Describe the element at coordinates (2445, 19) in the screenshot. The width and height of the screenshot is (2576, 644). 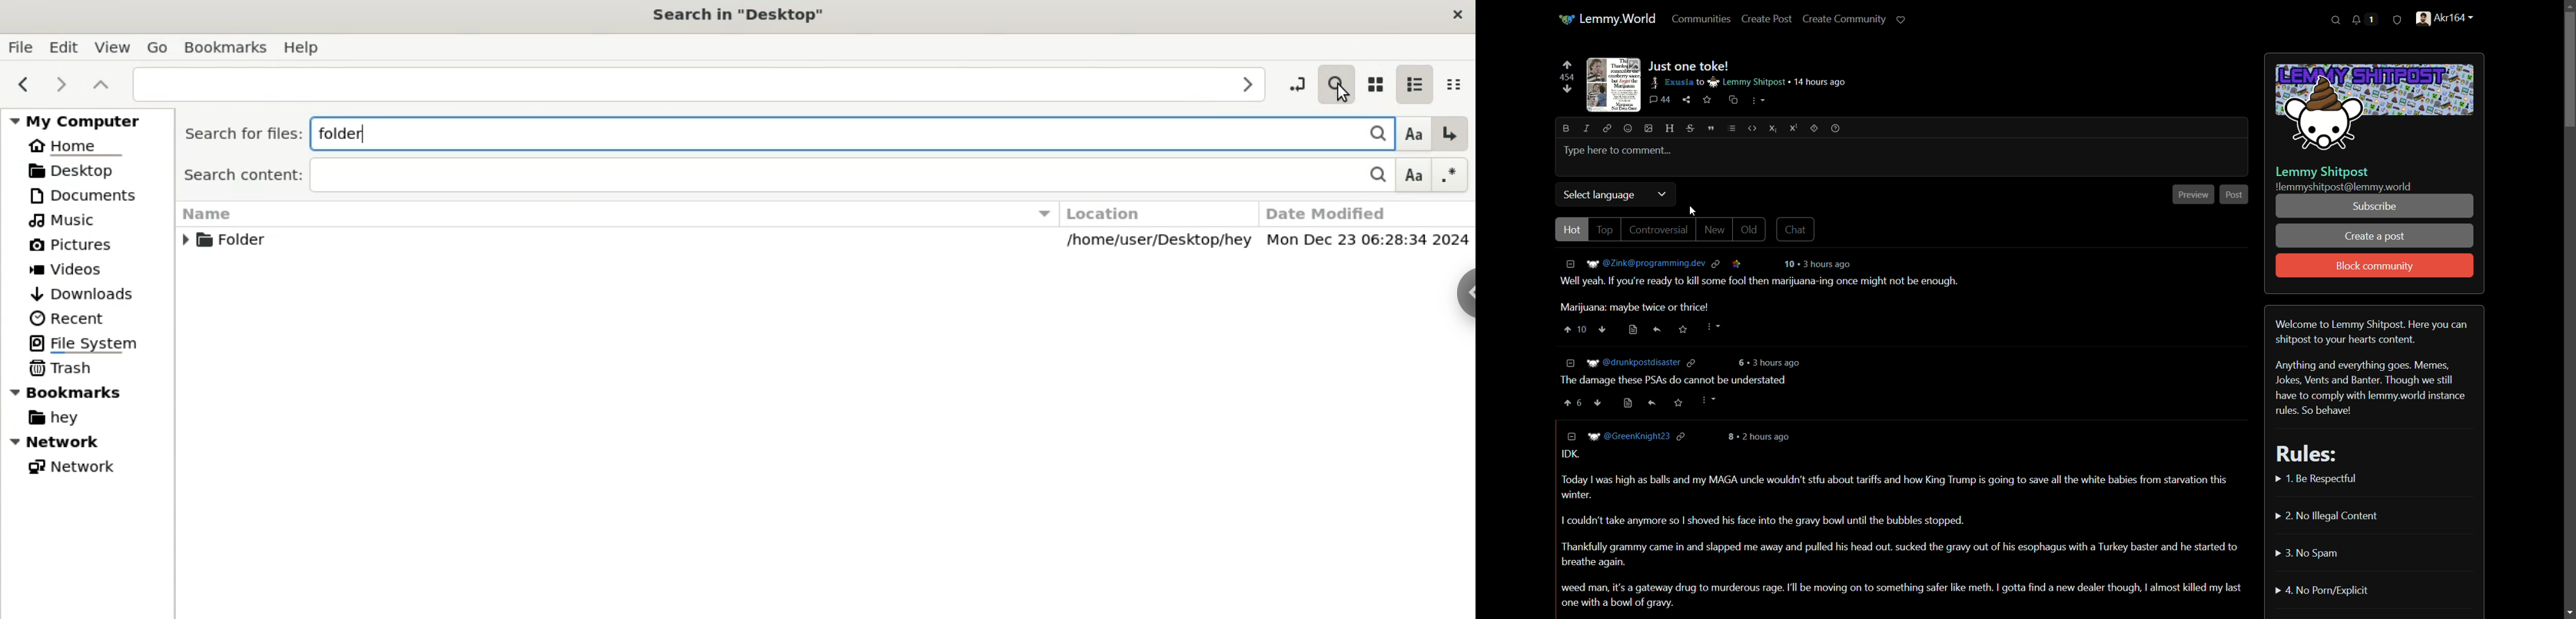
I see `Akr164` at that location.